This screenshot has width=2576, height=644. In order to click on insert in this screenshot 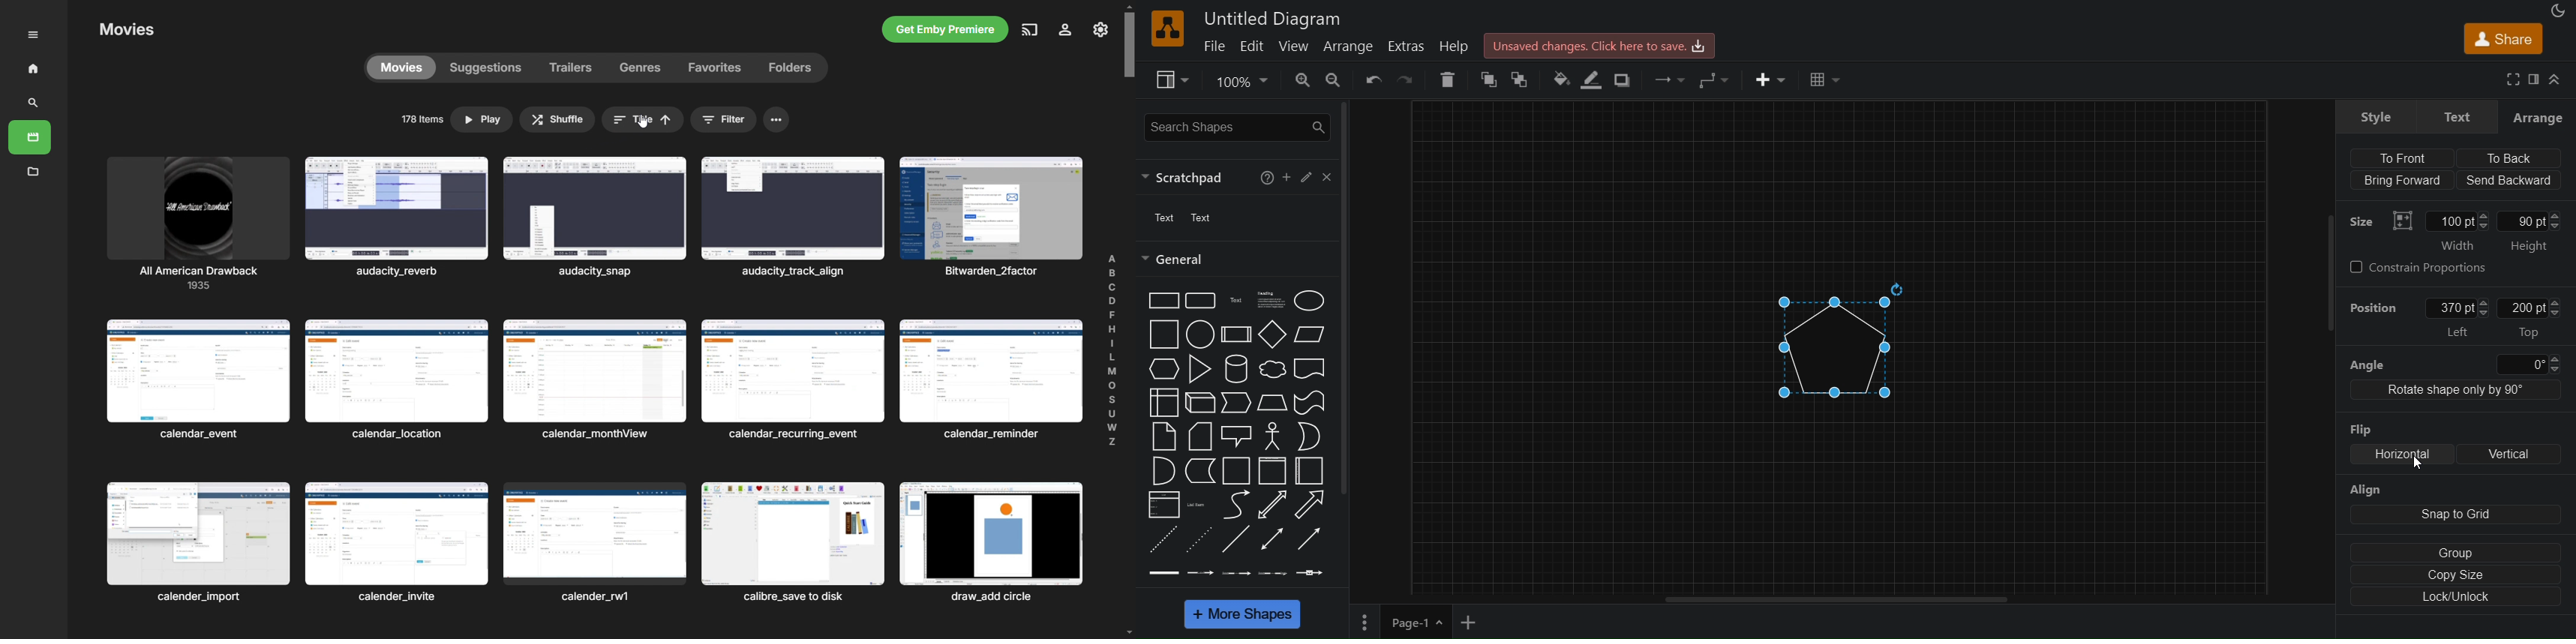, I will do `click(1770, 79)`.